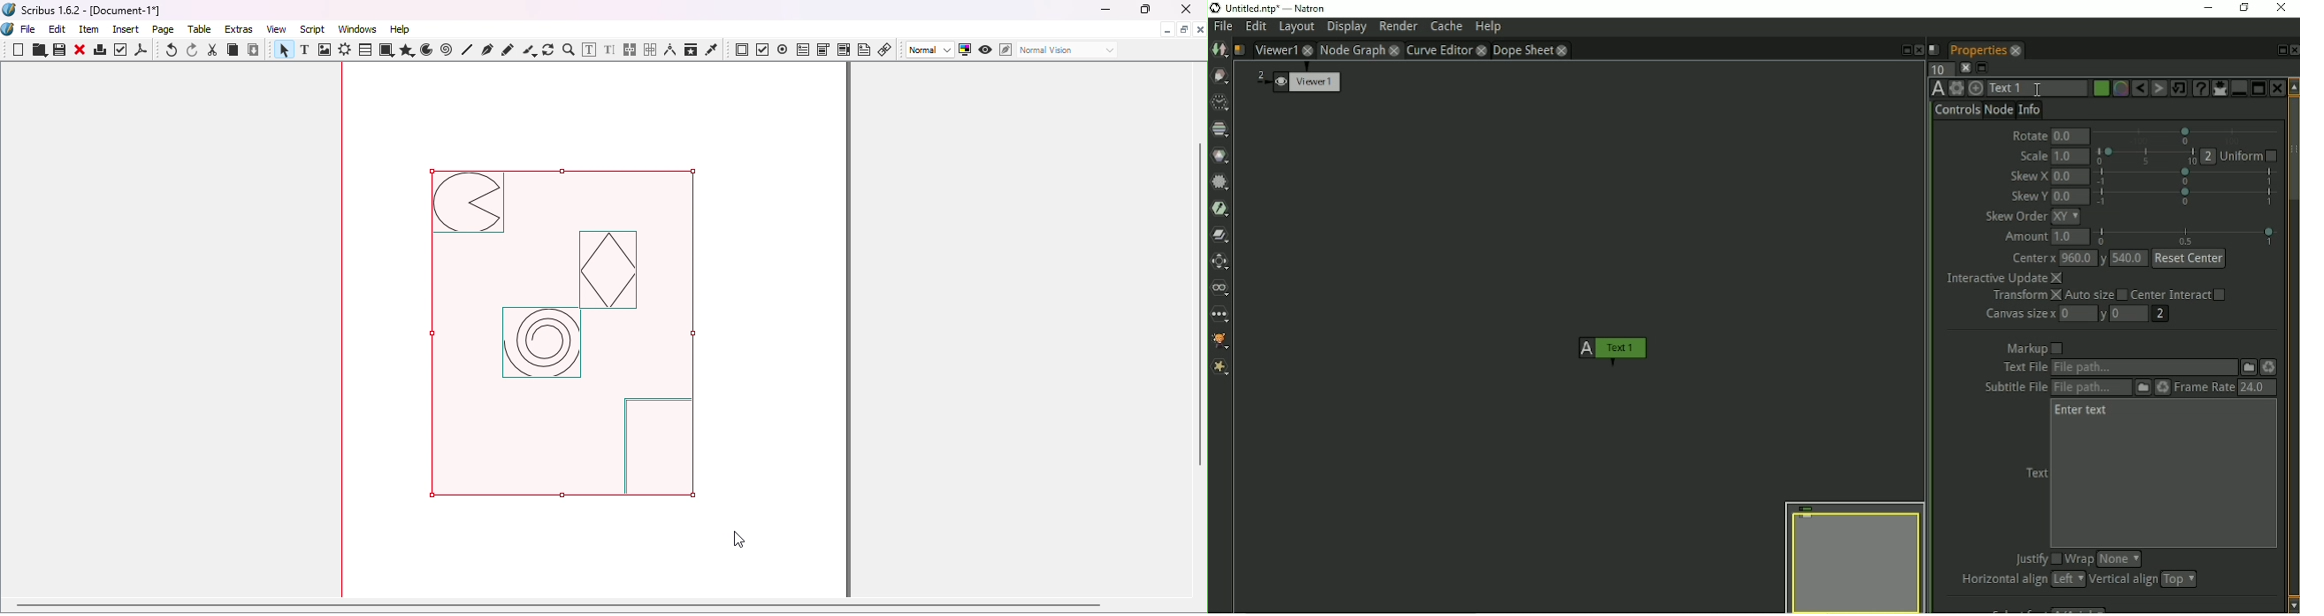  What do you see at coordinates (426, 51) in the screenshot?
I see `Arc` at bounding box center [426, 51].